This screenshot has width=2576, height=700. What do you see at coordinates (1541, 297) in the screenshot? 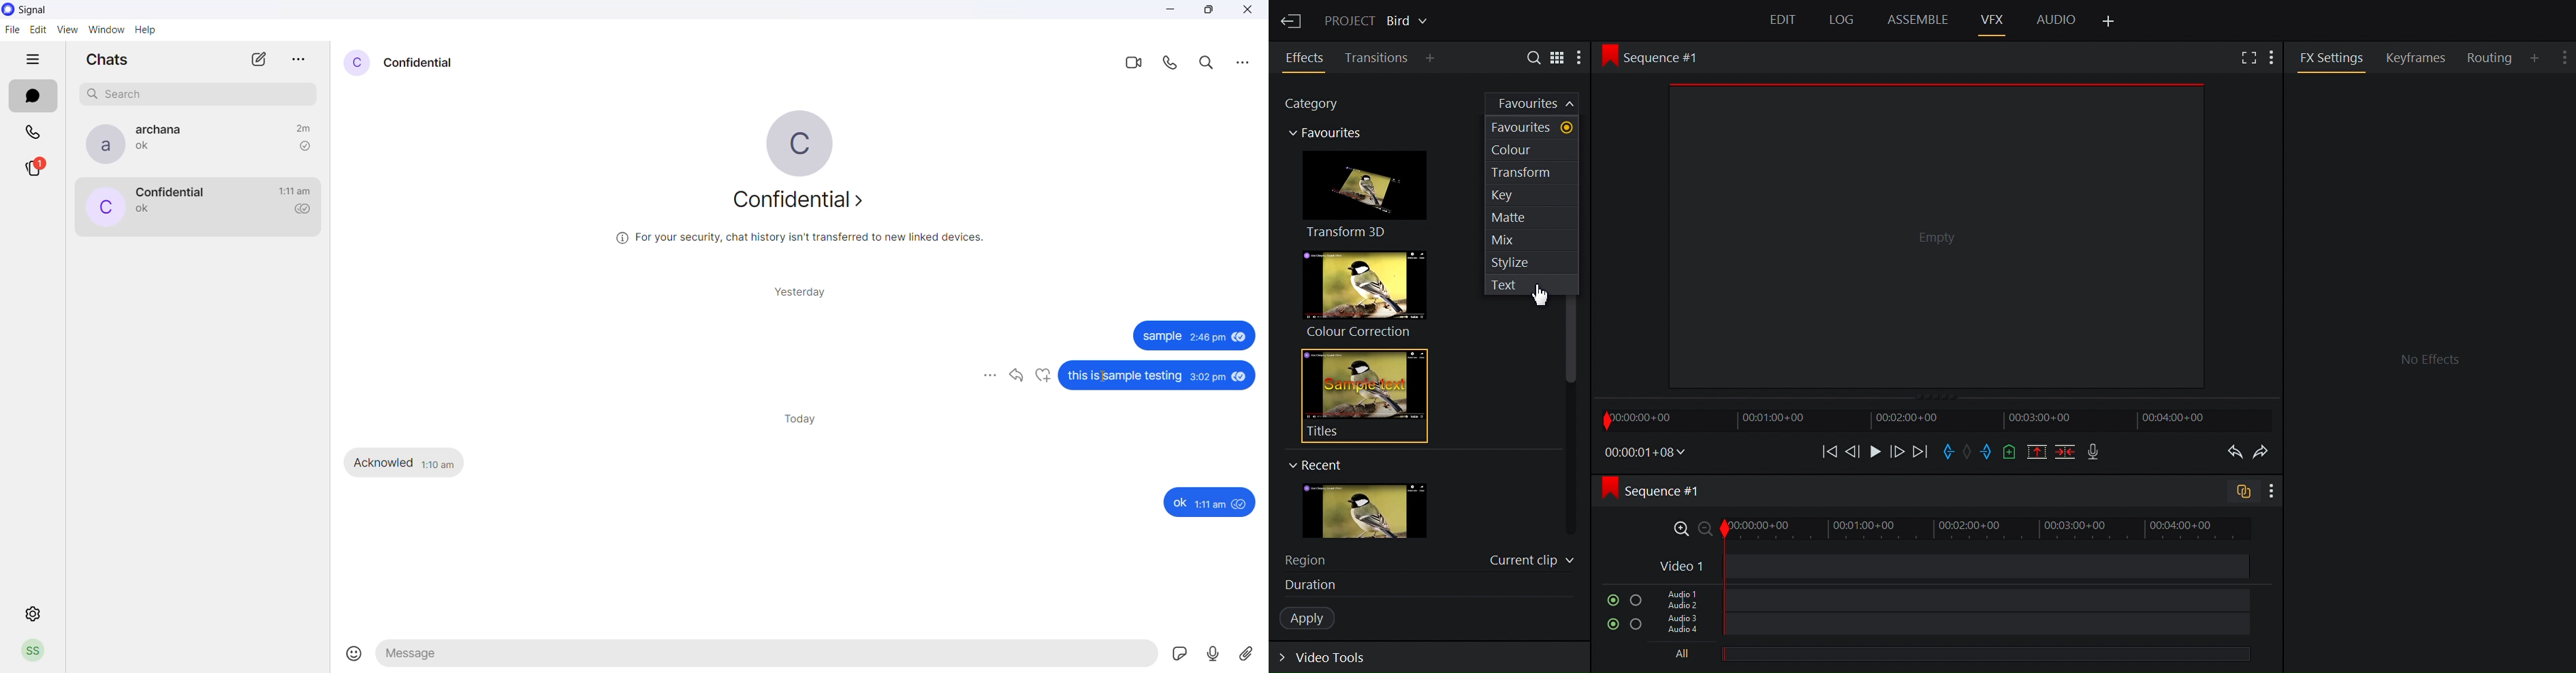
I see `Cursor` at bounding box center [1541, 297].